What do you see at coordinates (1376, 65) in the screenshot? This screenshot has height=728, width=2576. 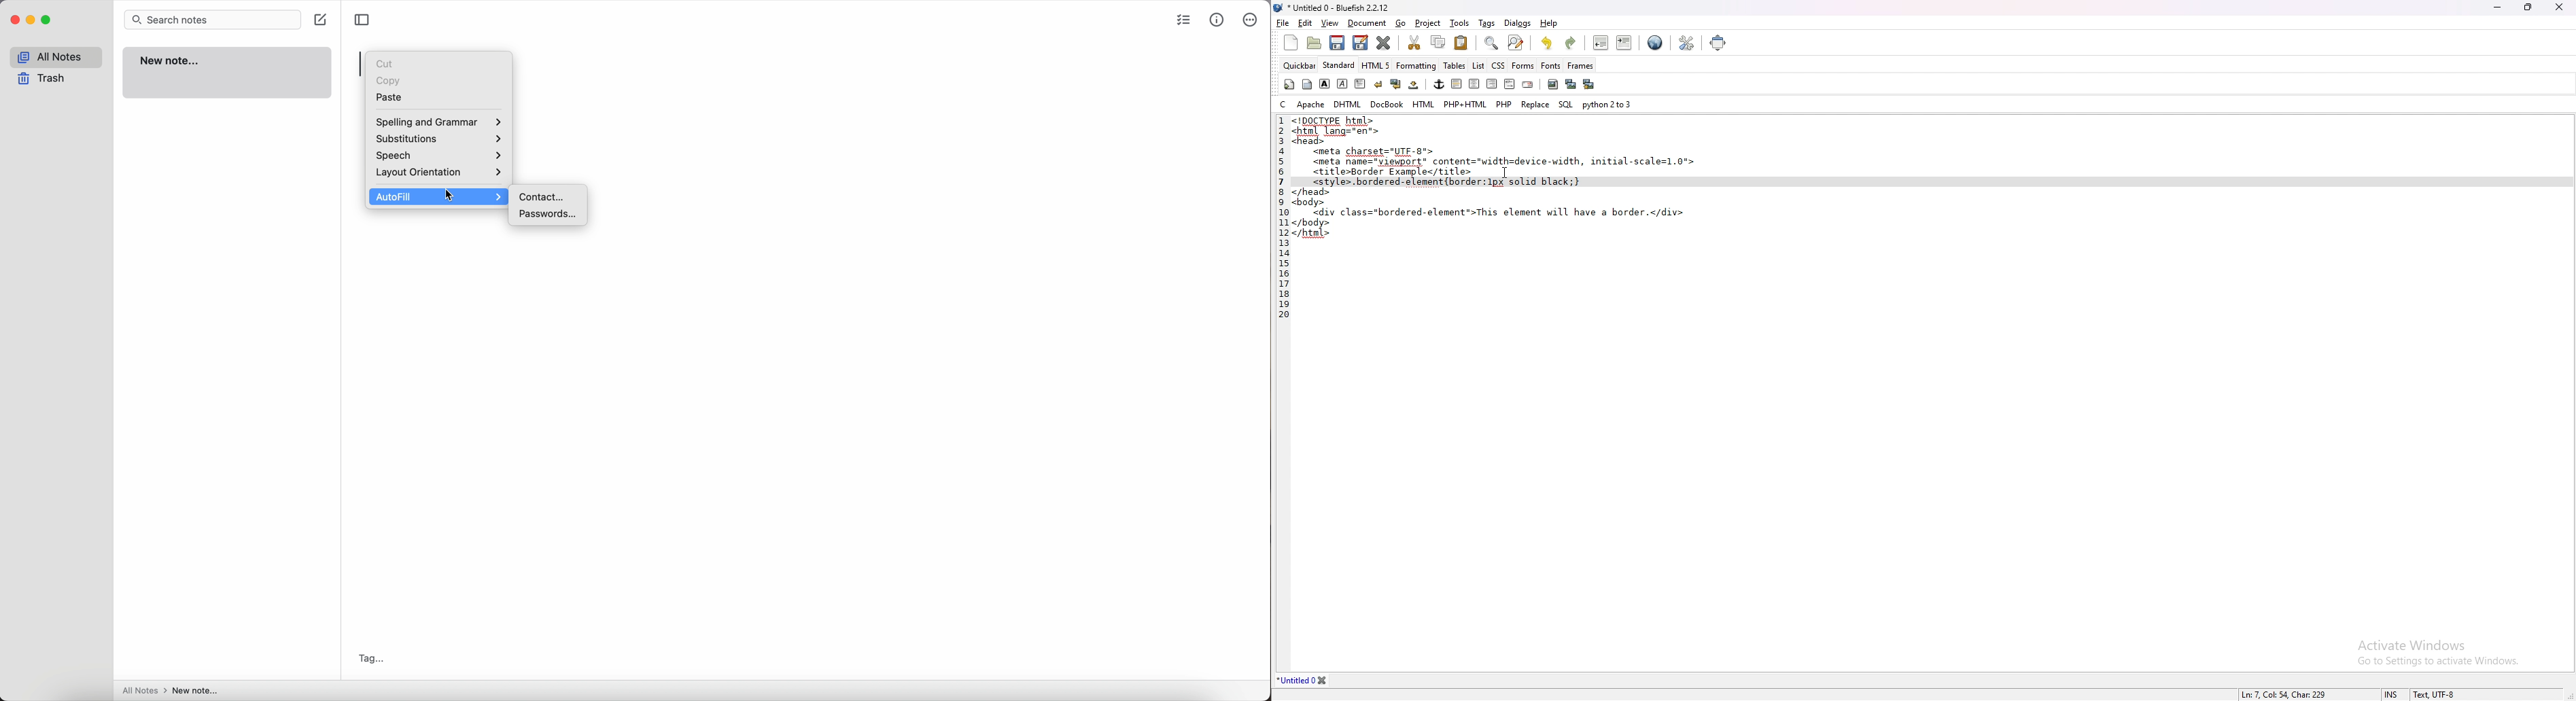 I see `html 5` at bounding box center [1376, 65].